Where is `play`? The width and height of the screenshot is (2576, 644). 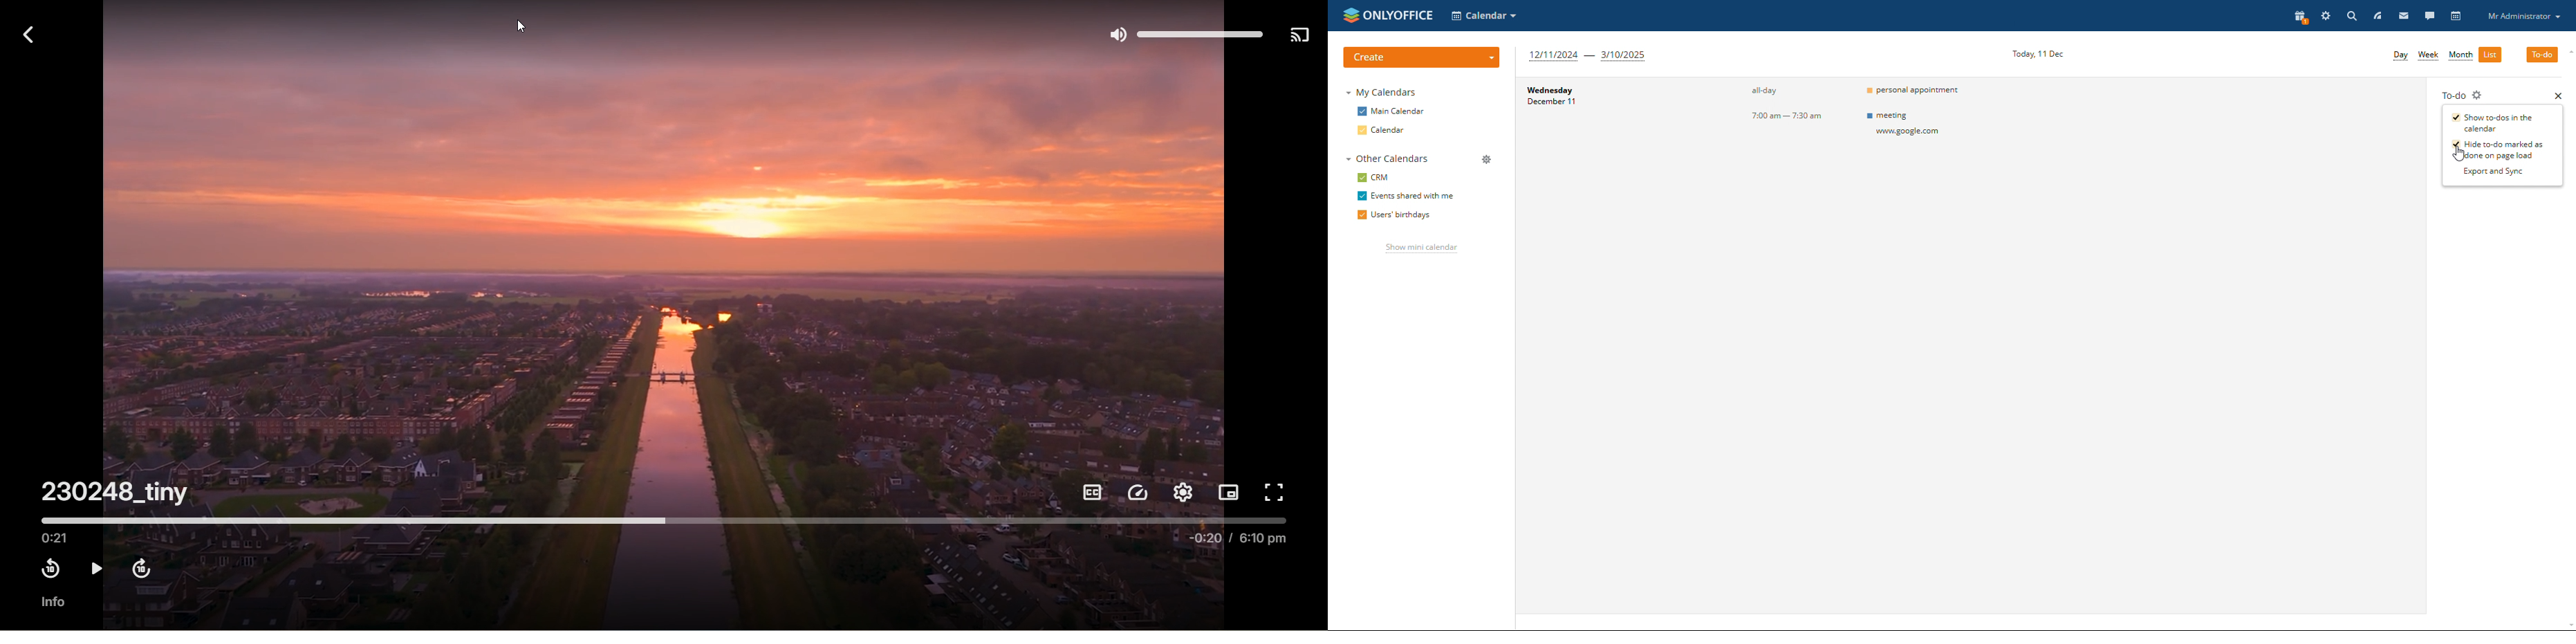
play is located at coordinates (94, 570).